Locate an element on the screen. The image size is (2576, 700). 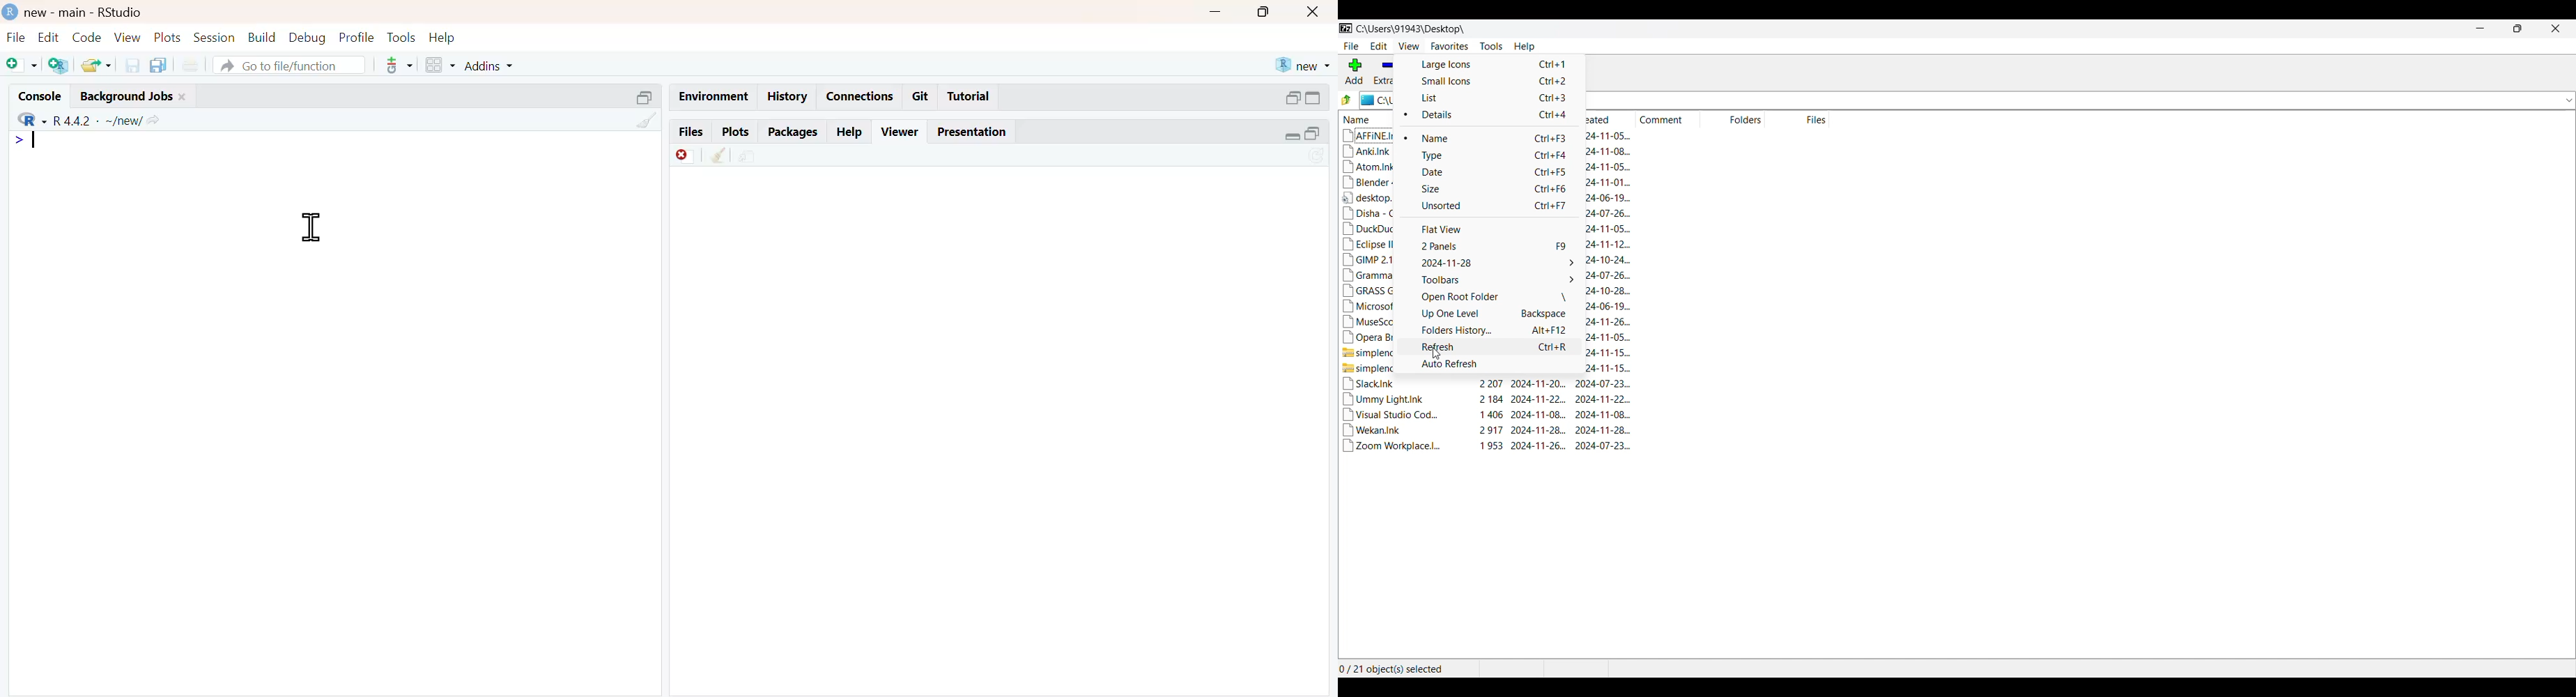
grid is located at coordinates (441, 65).